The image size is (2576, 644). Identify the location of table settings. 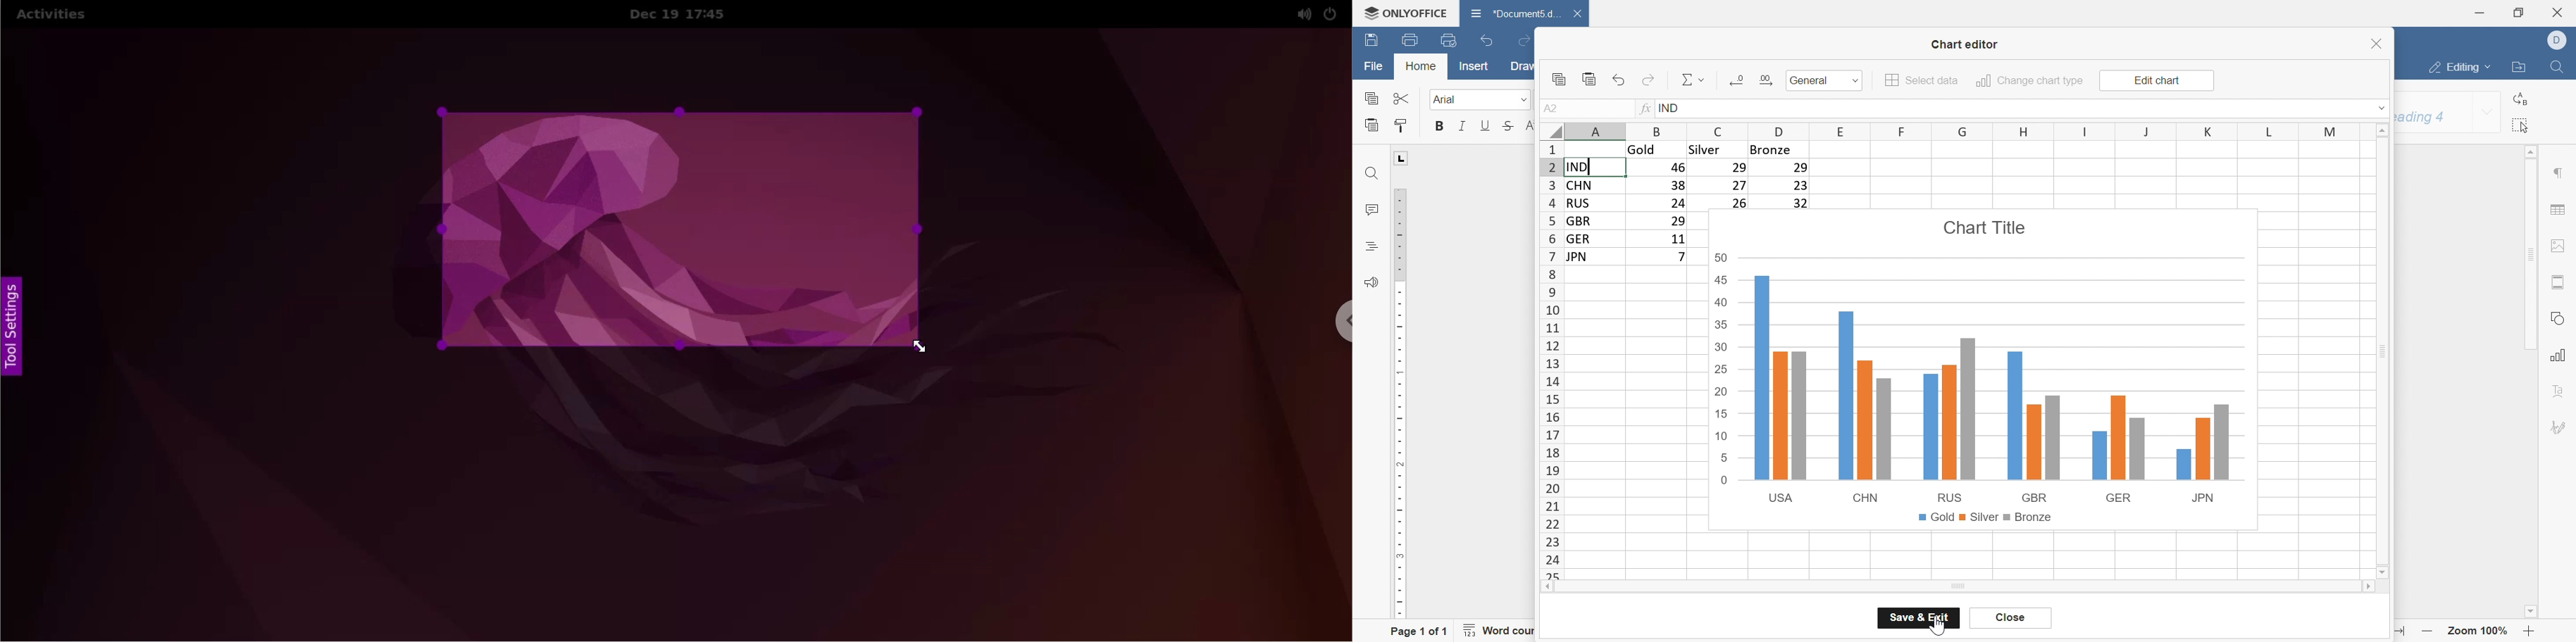
(2558, 210).